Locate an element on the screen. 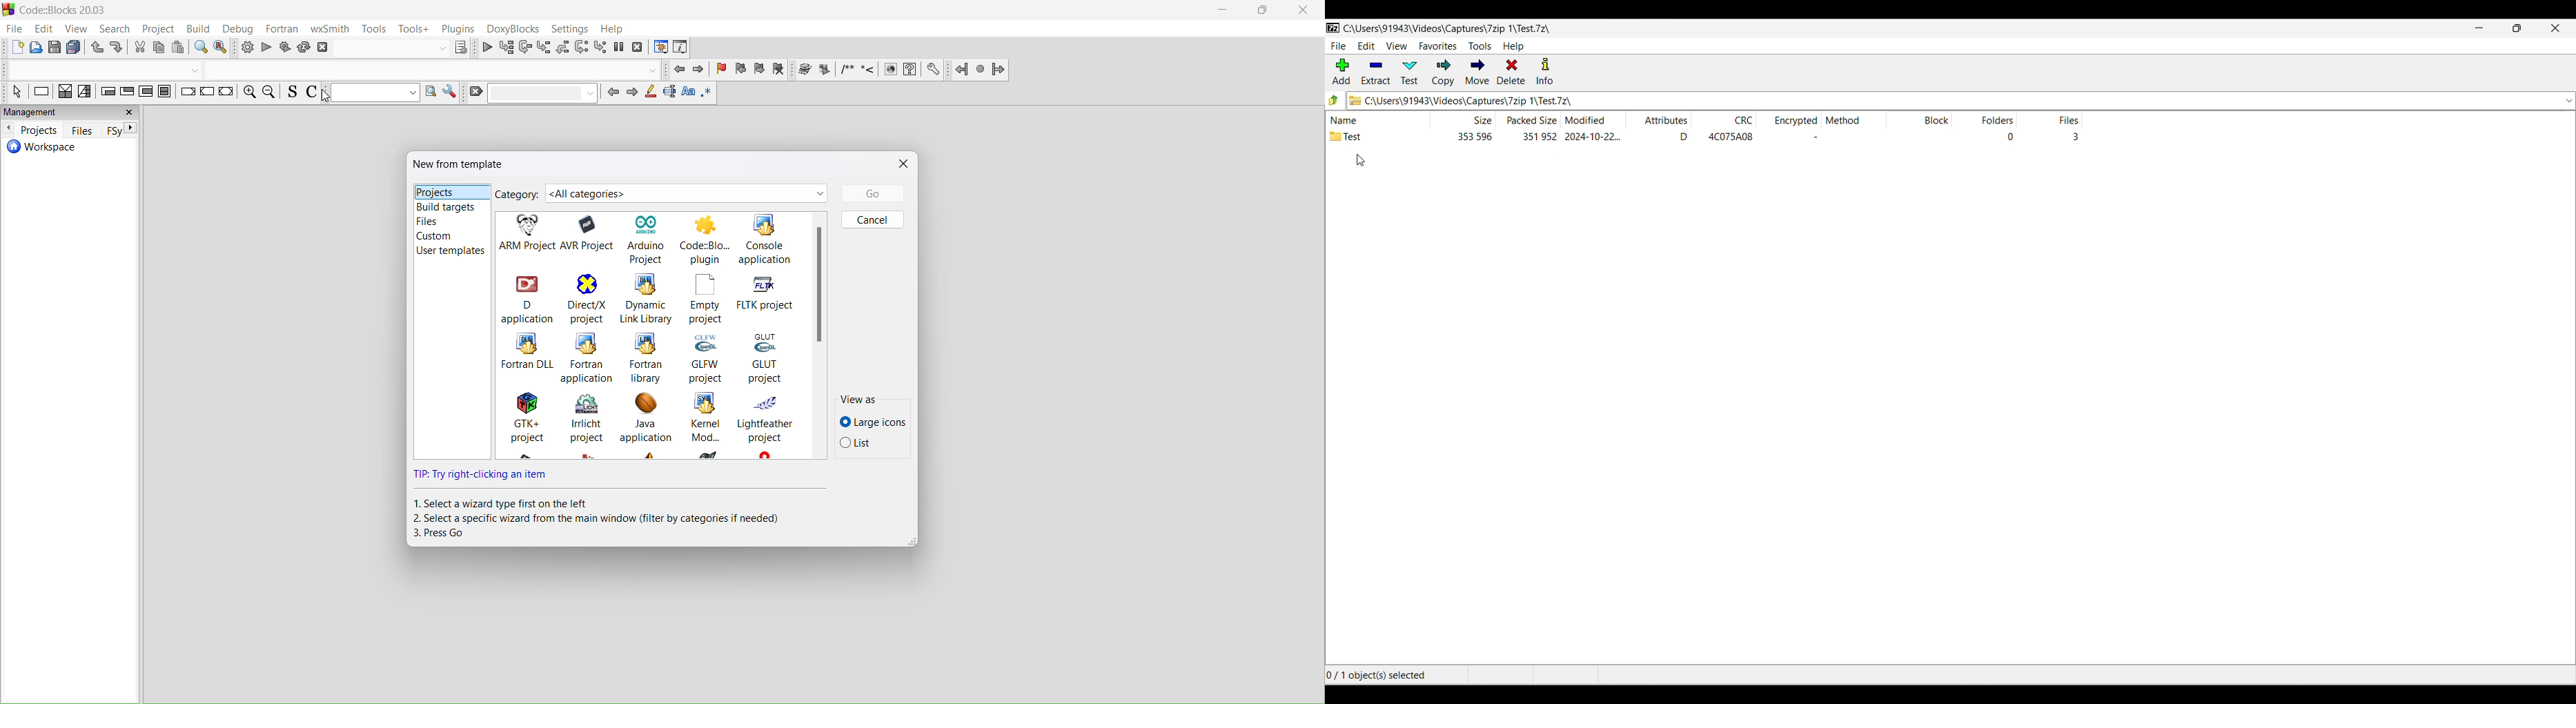  Attributes column is located at coordinates (1663, 119).